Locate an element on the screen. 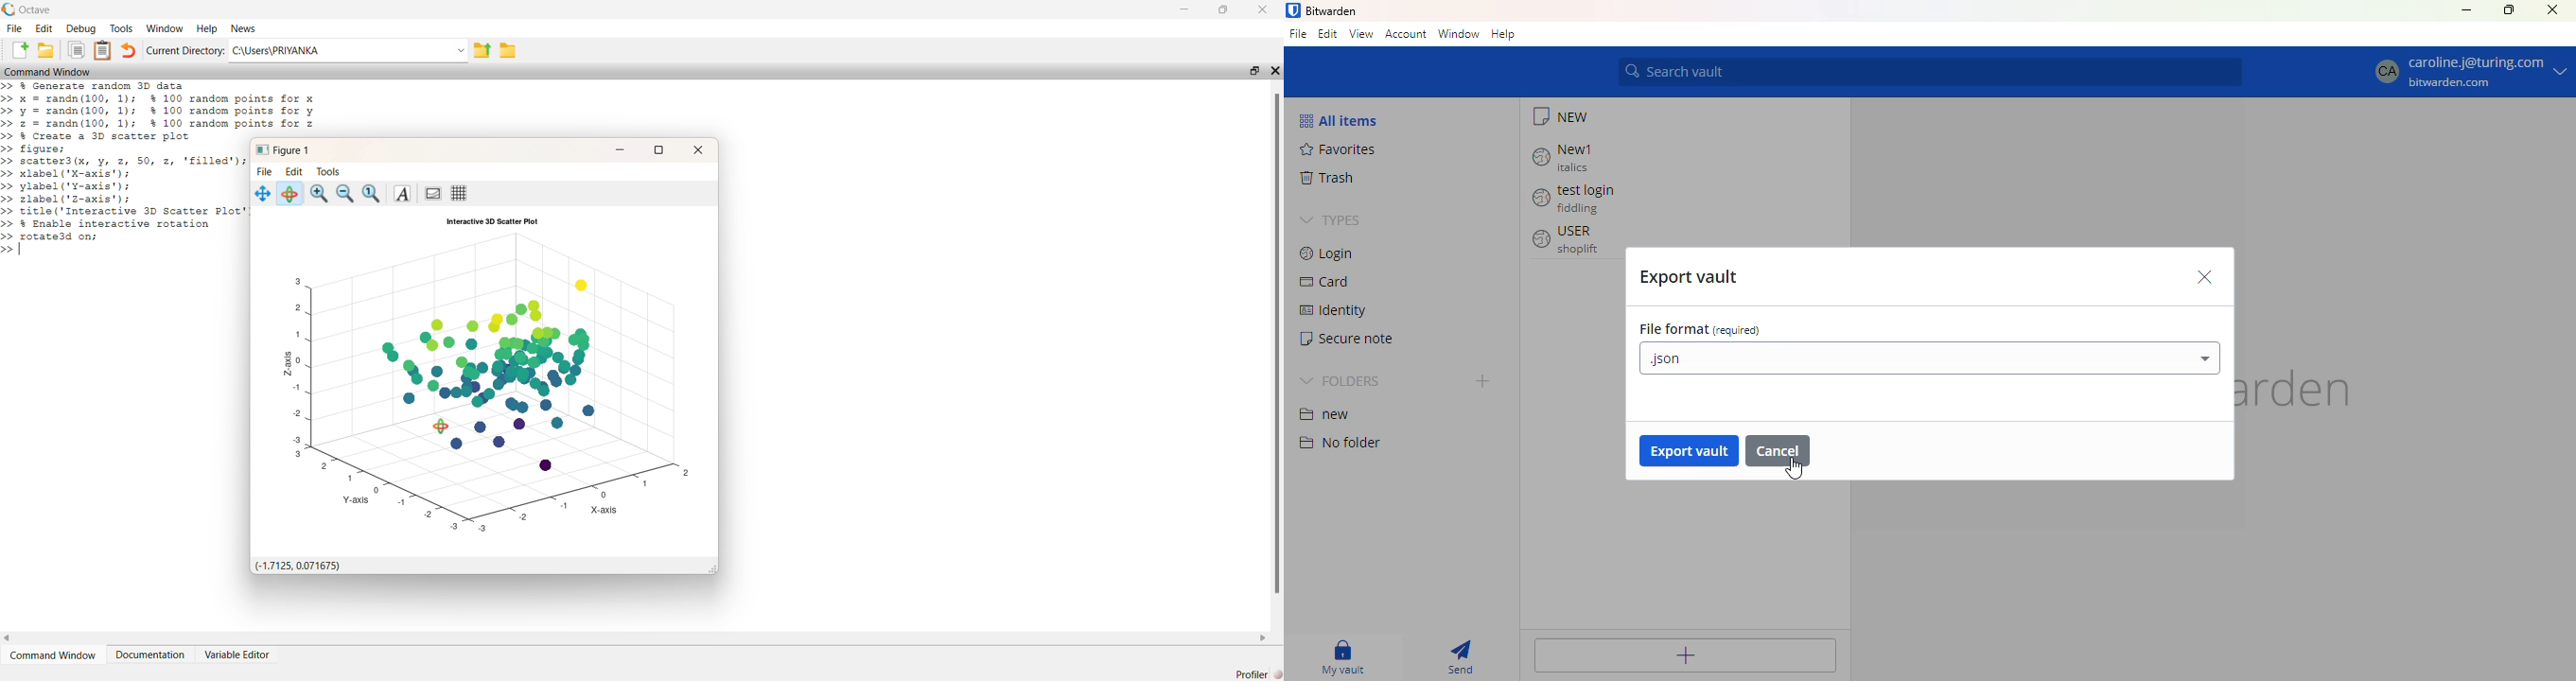 This screenshot has width=2576, height=700. clipboard is located at coordinates (76, 50).